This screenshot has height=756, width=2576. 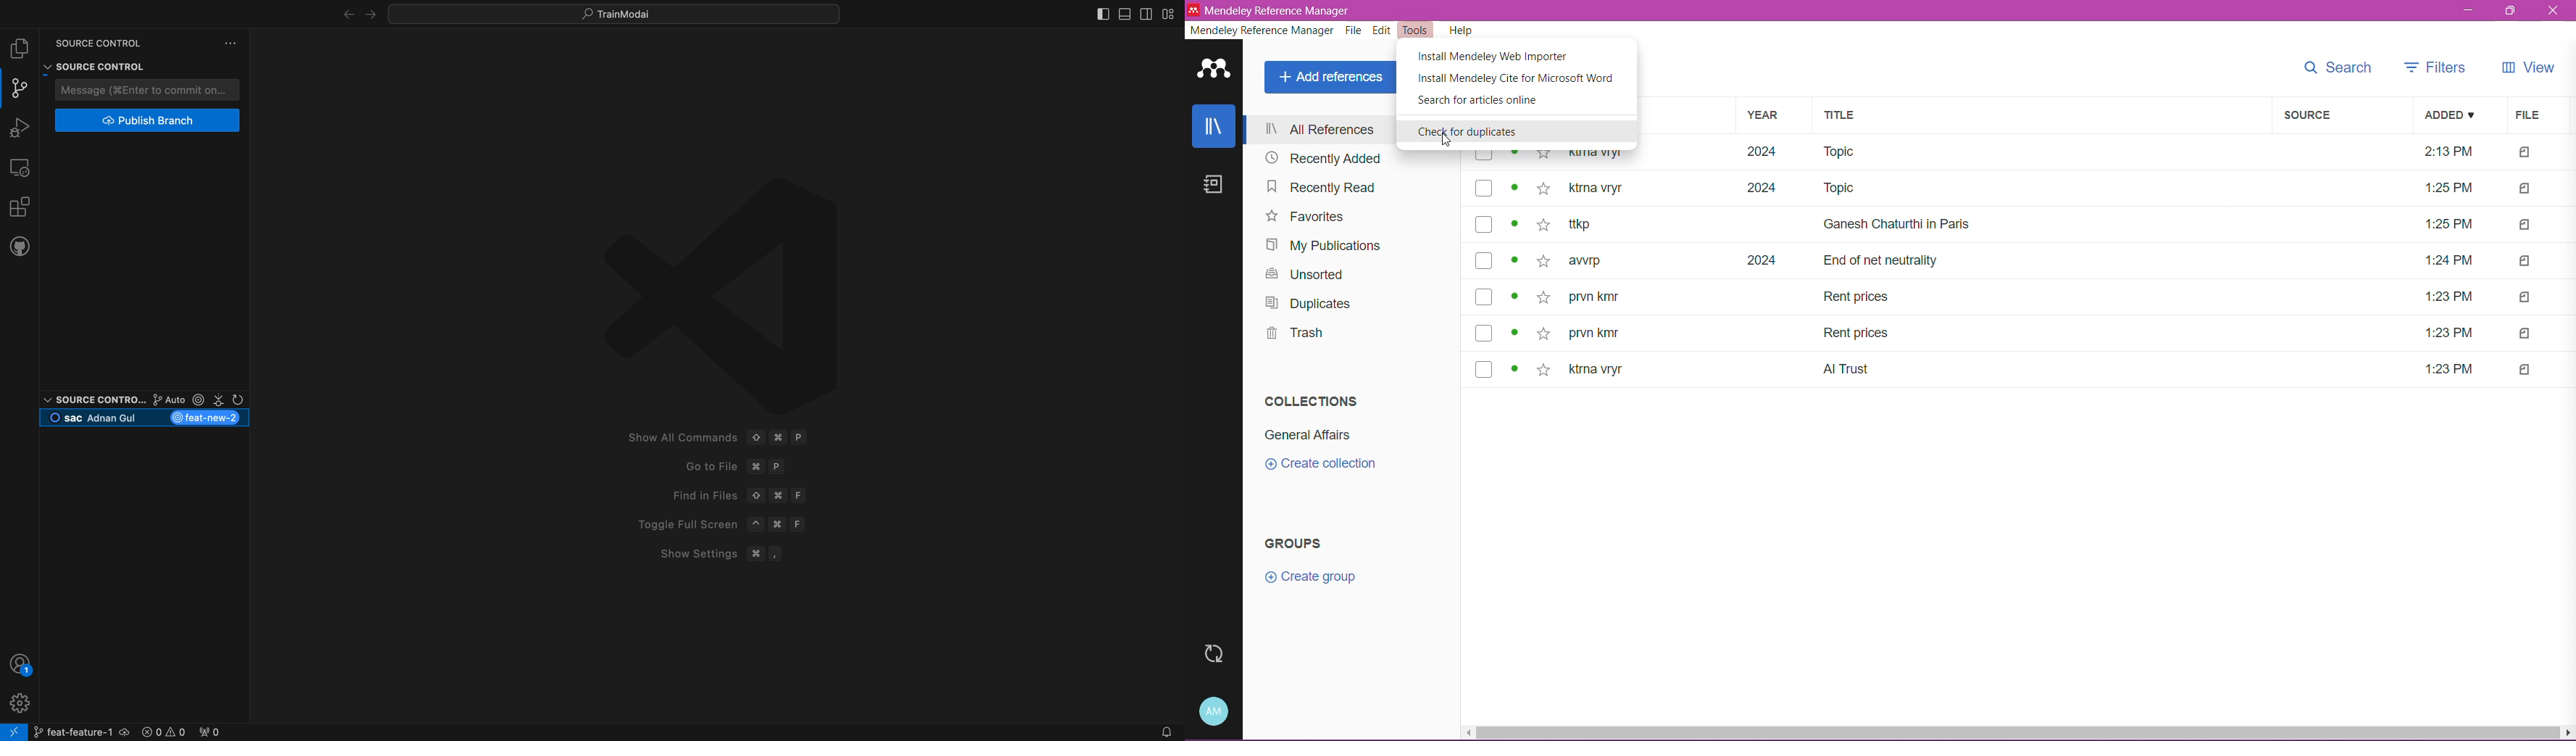 I want to click on Added, so click(x=2454, y=115).